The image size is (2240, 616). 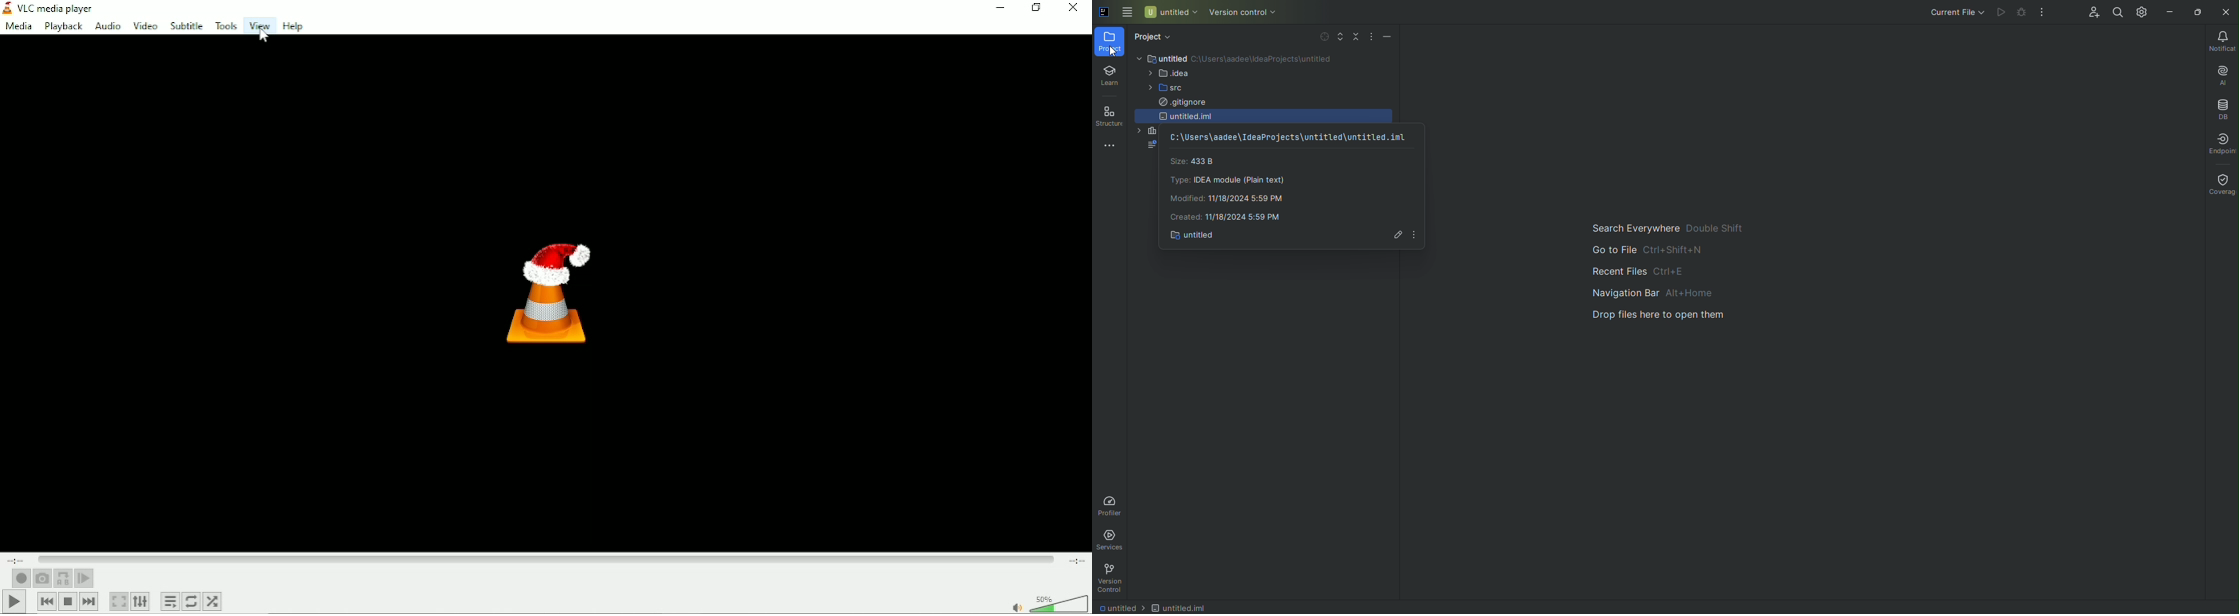 I want to click on Current File, so click(x=1953, y=13).